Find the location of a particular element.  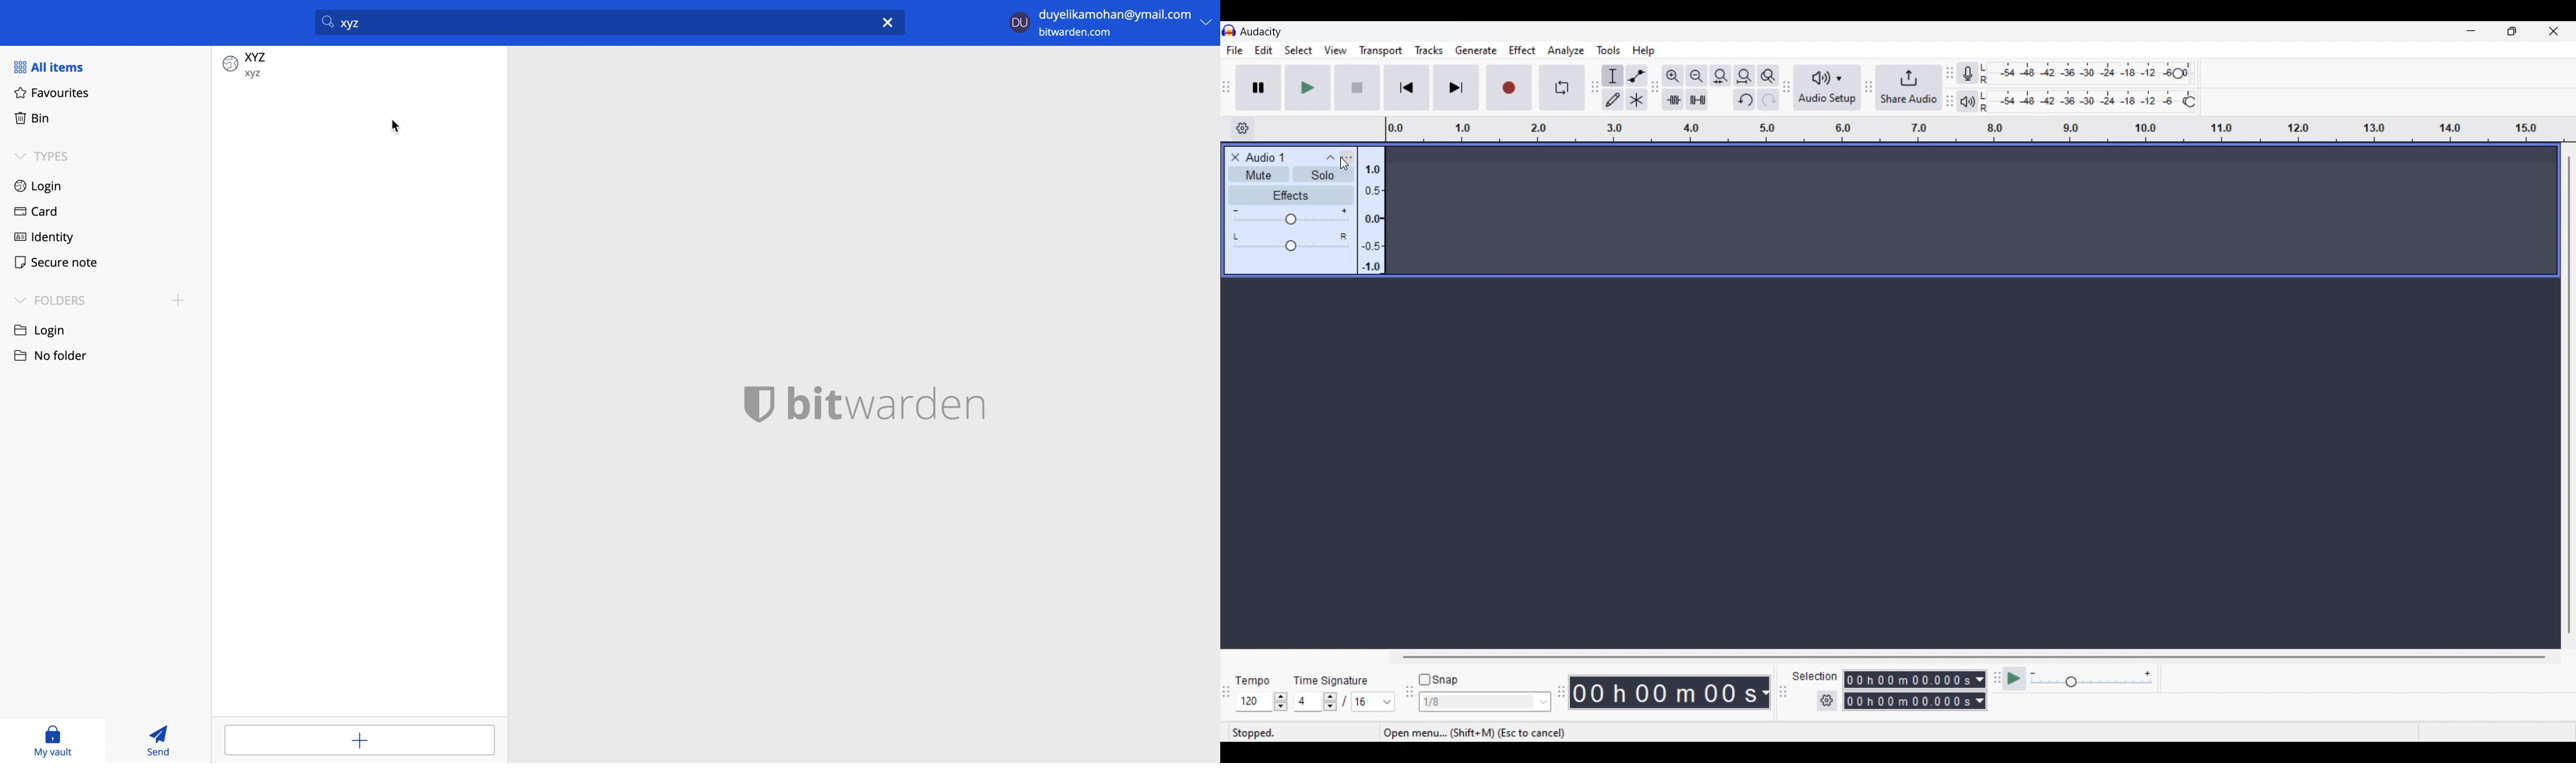

Type in snap input is located at coordinates (1478, 702).